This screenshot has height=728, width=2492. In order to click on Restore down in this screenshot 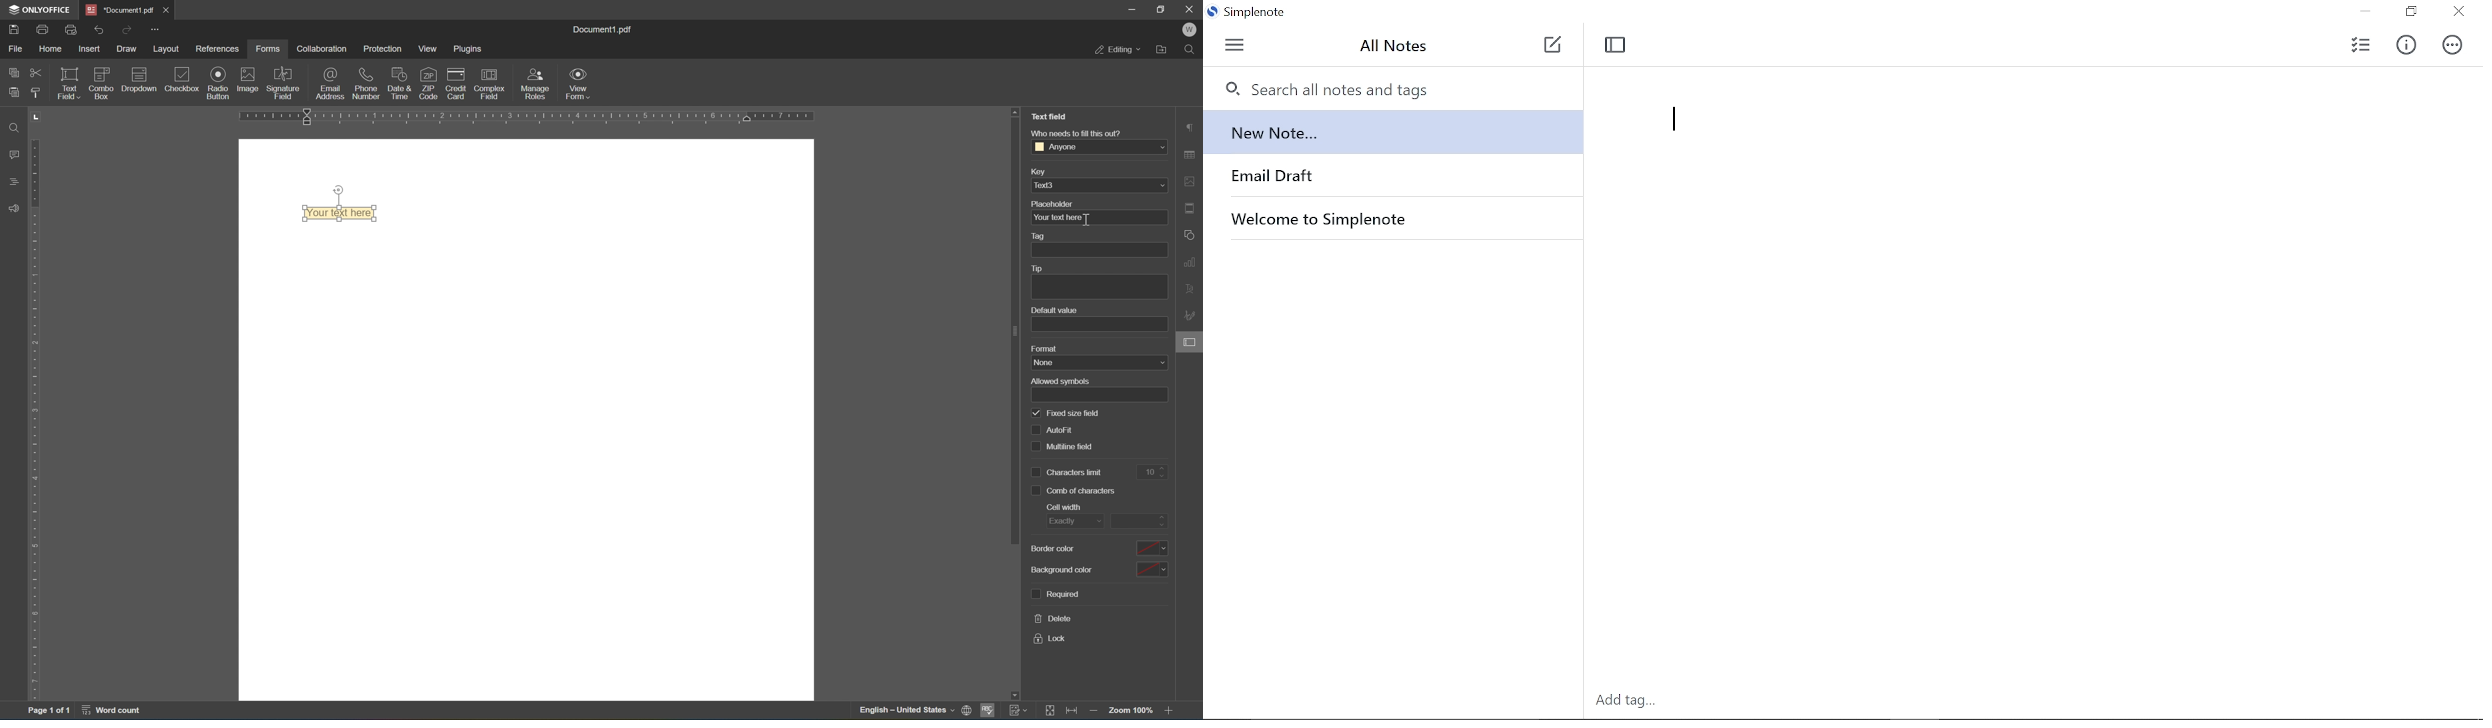, I will do `click(2411, 11)`.